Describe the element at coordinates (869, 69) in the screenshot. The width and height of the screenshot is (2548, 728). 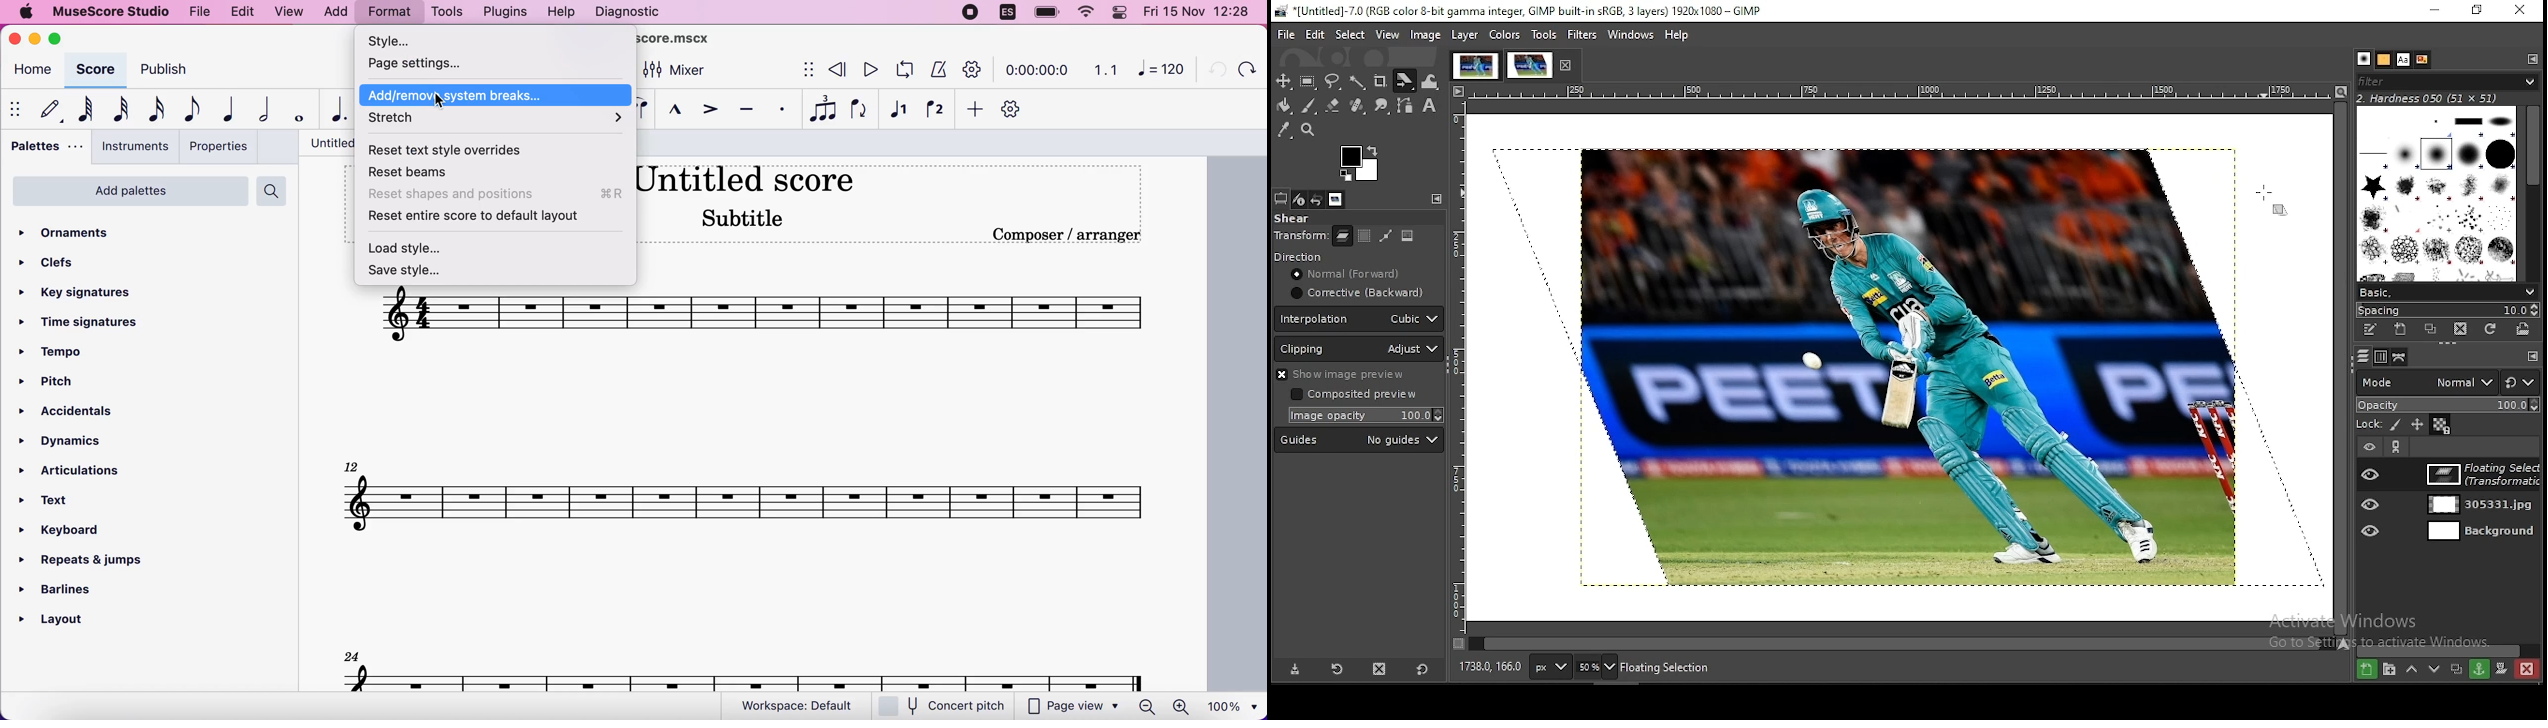
I see `play` at that location.